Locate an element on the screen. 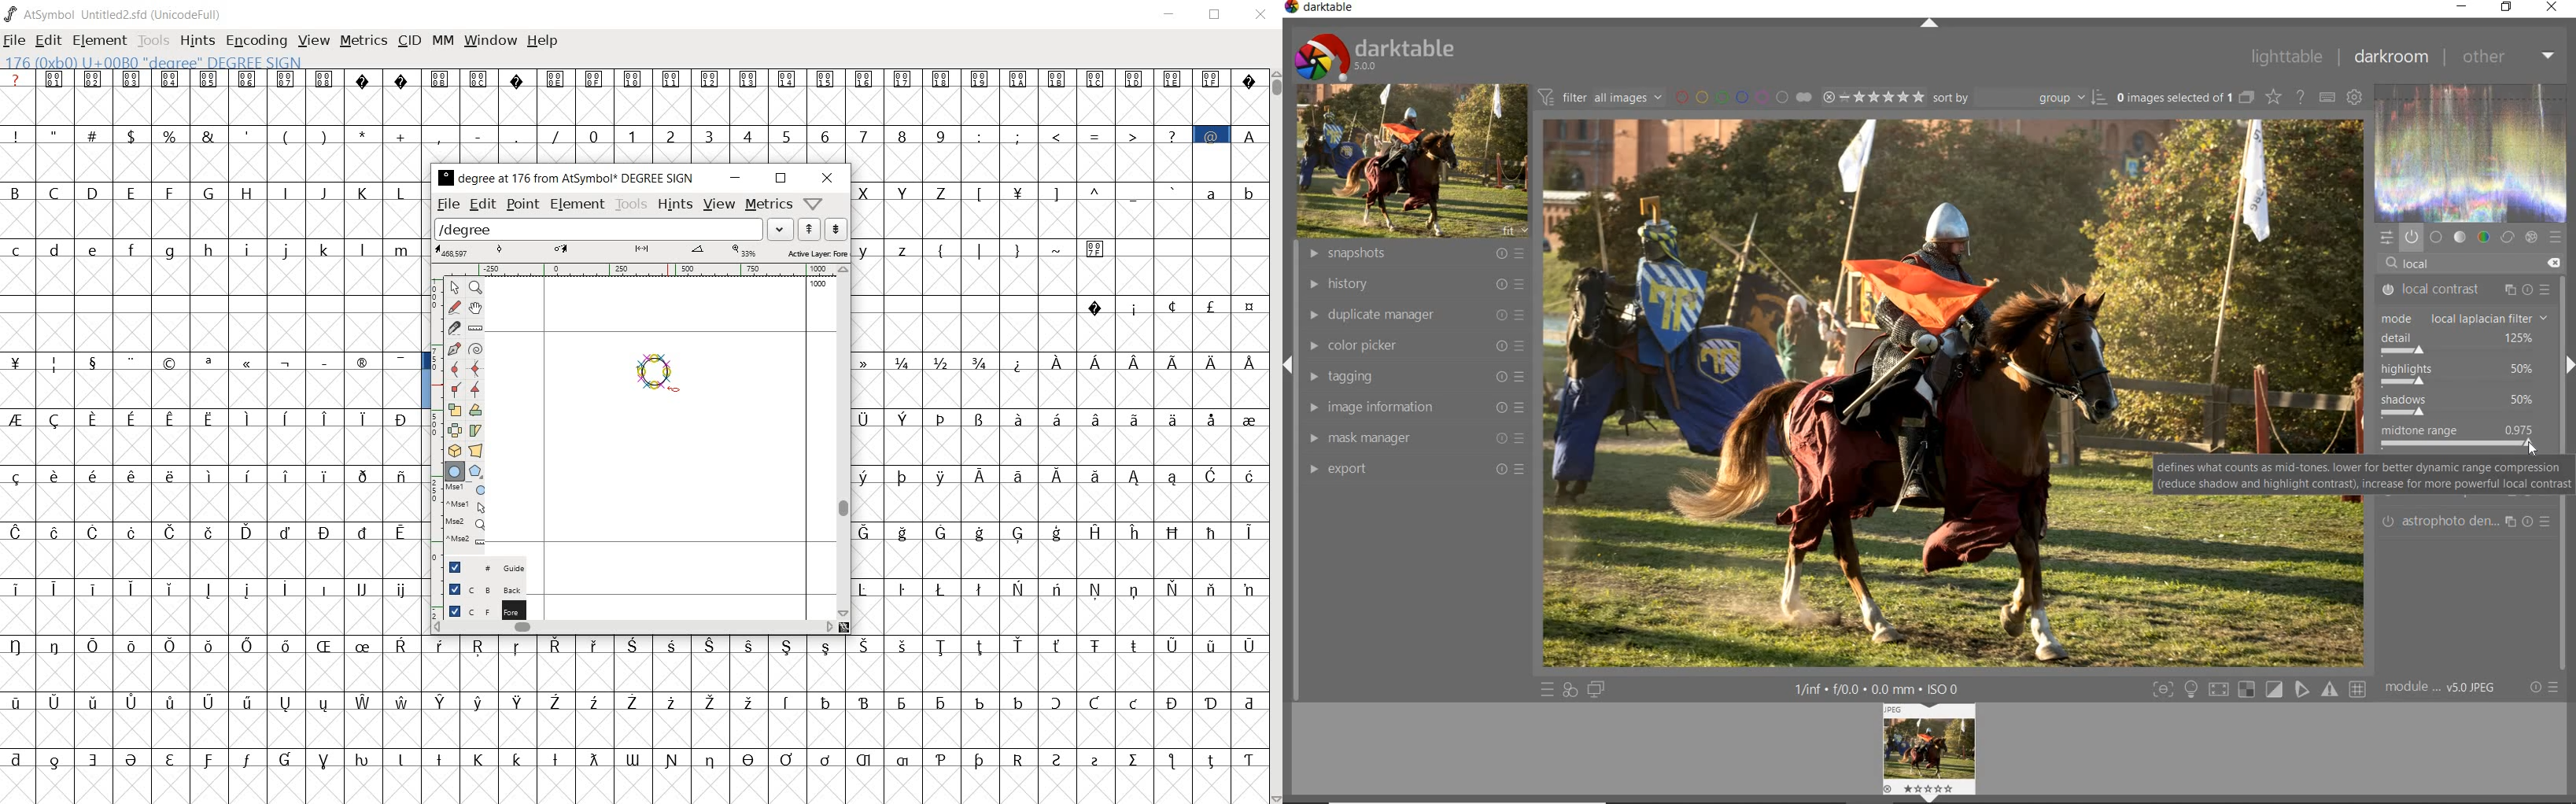  display information is located at coordinates (1885, 688).